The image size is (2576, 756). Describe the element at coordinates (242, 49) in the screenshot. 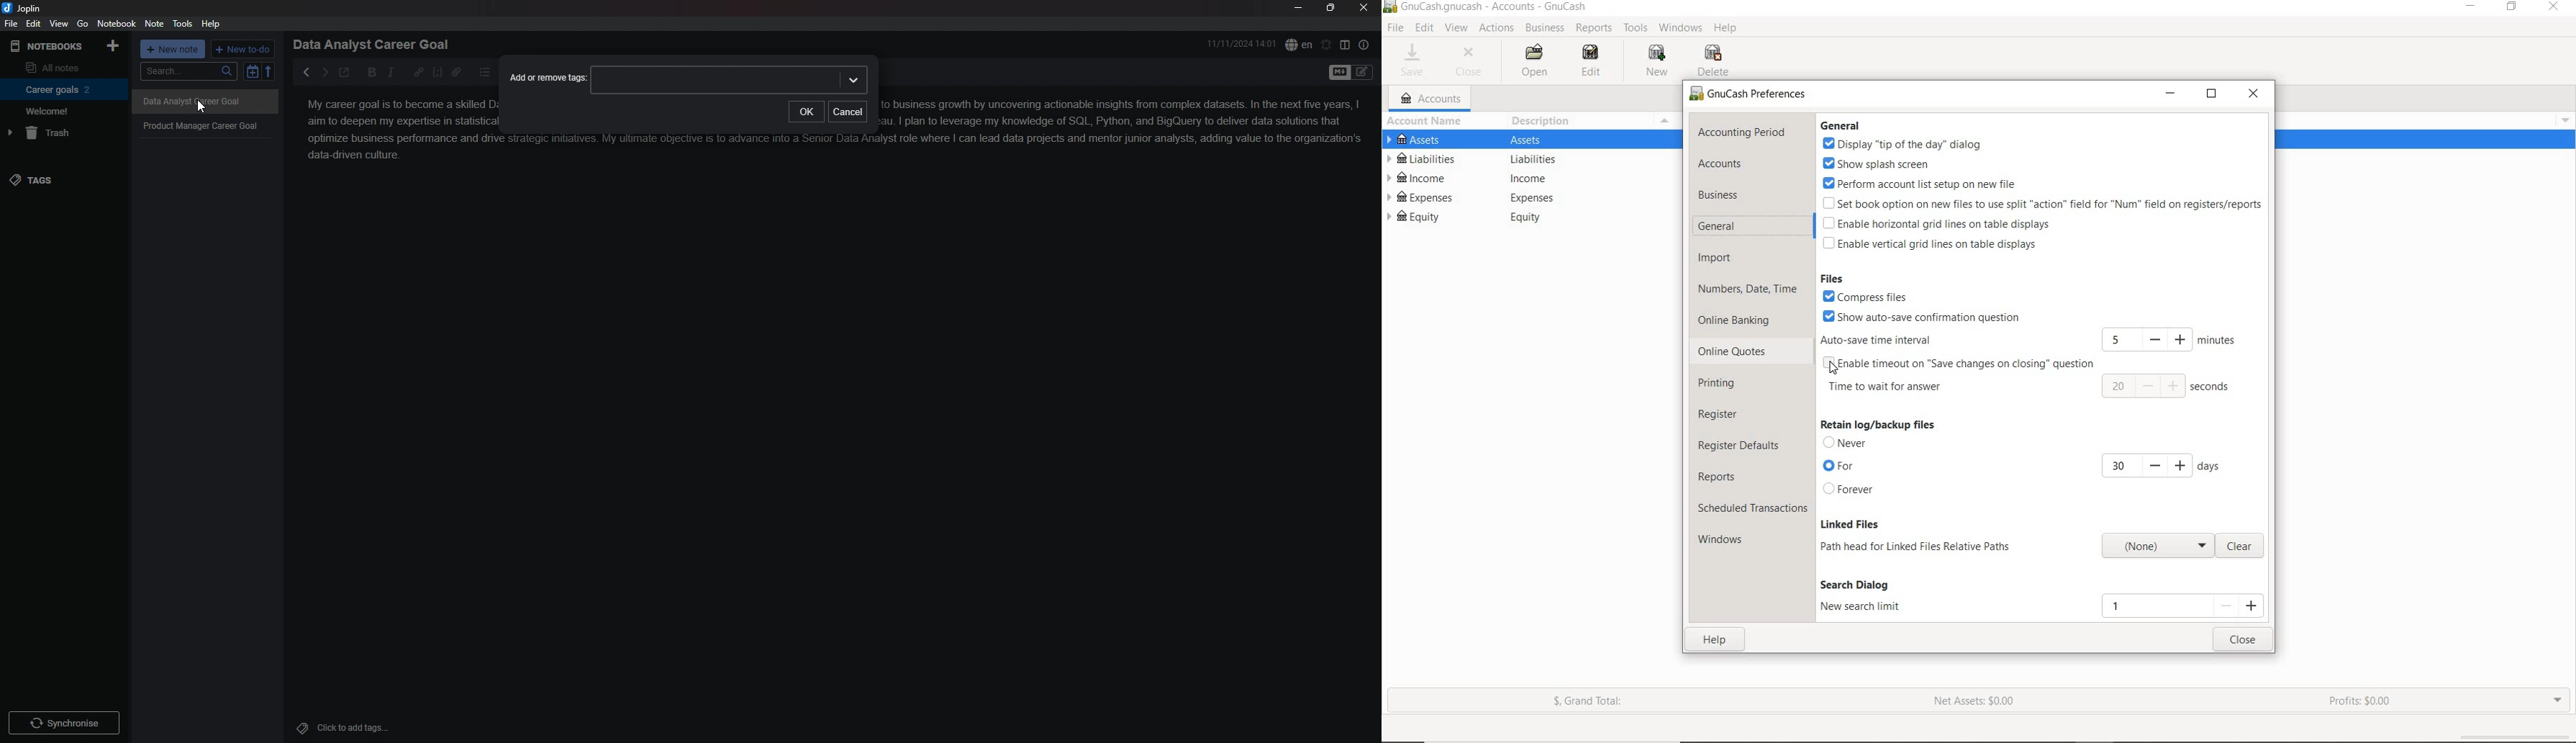

I see `+ new to do` at that location.